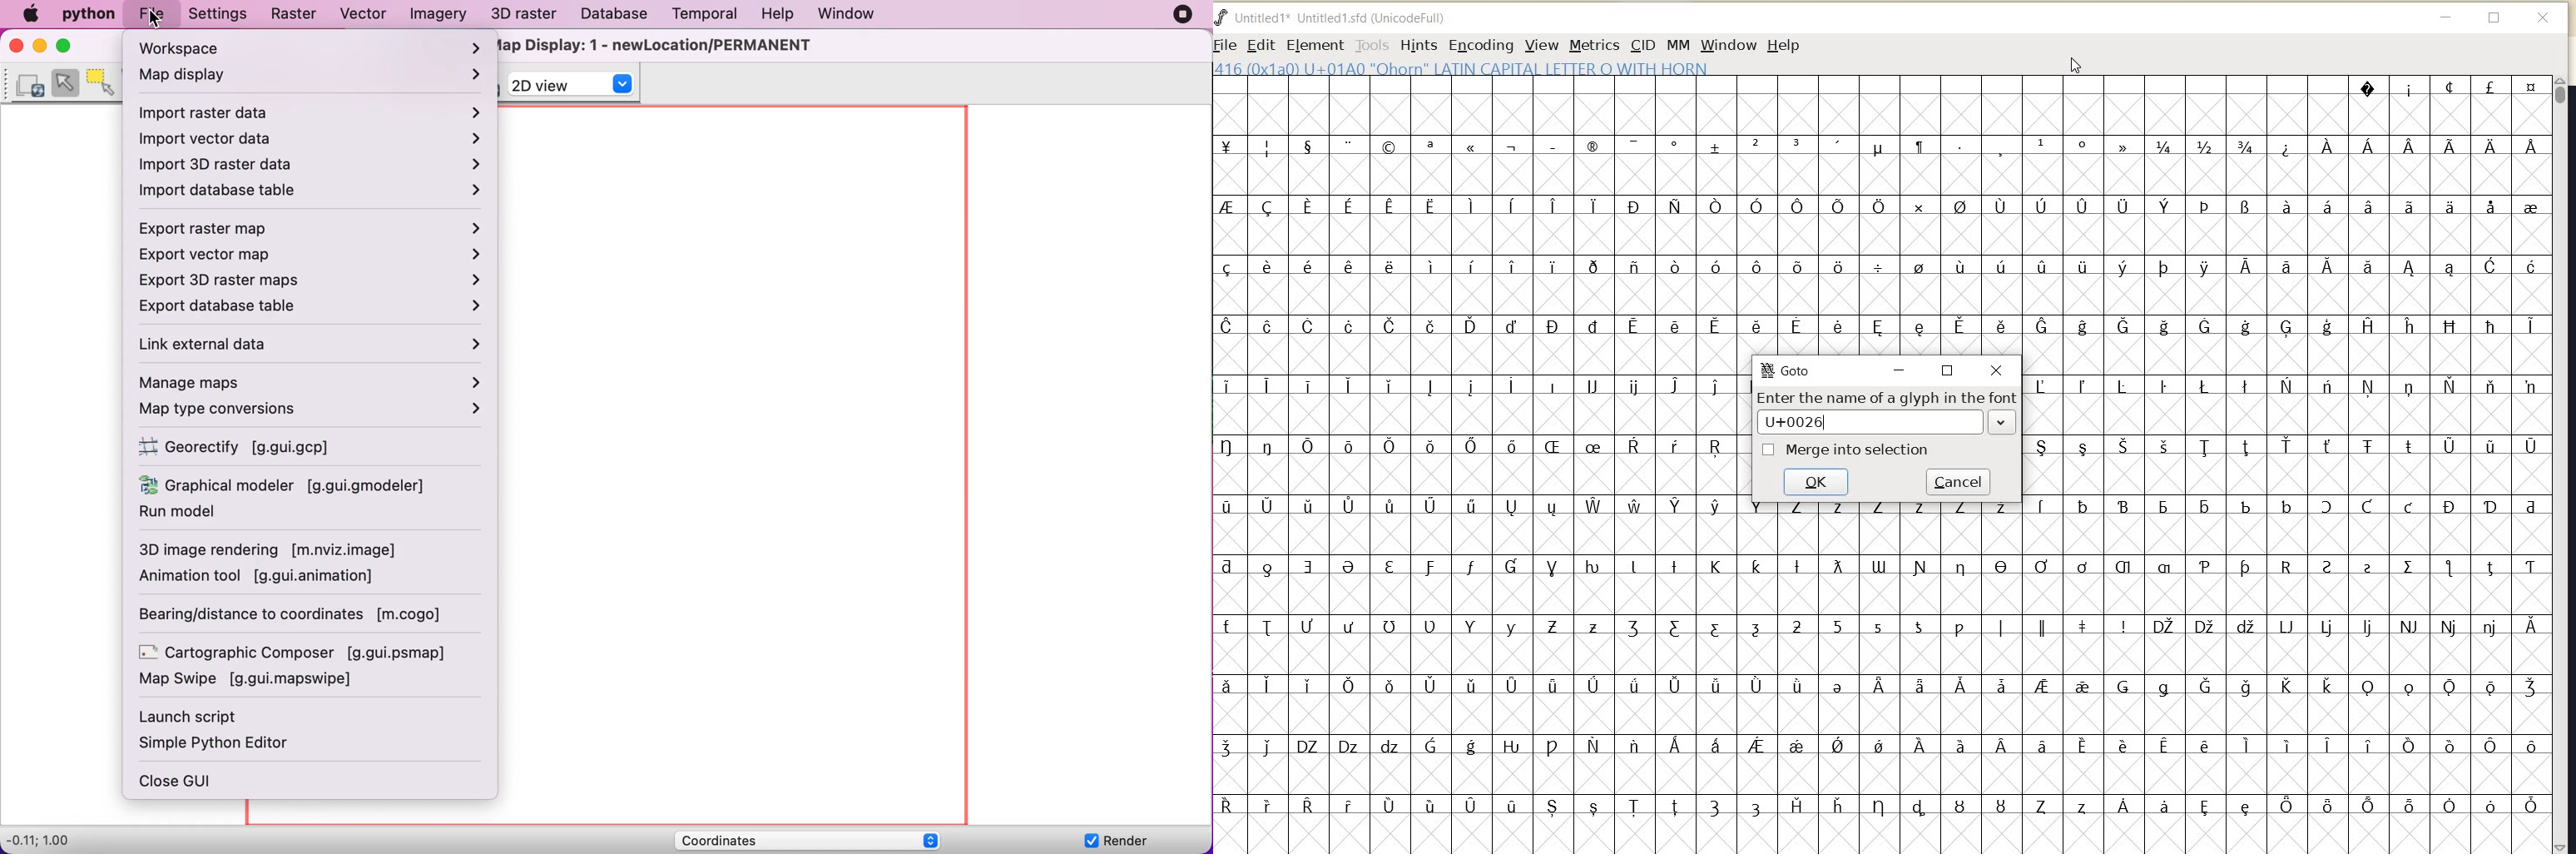  What do you see at coordinates (1543, 45) in the screenshot?
I see `VIEW` at bounding box center [1543, 45].